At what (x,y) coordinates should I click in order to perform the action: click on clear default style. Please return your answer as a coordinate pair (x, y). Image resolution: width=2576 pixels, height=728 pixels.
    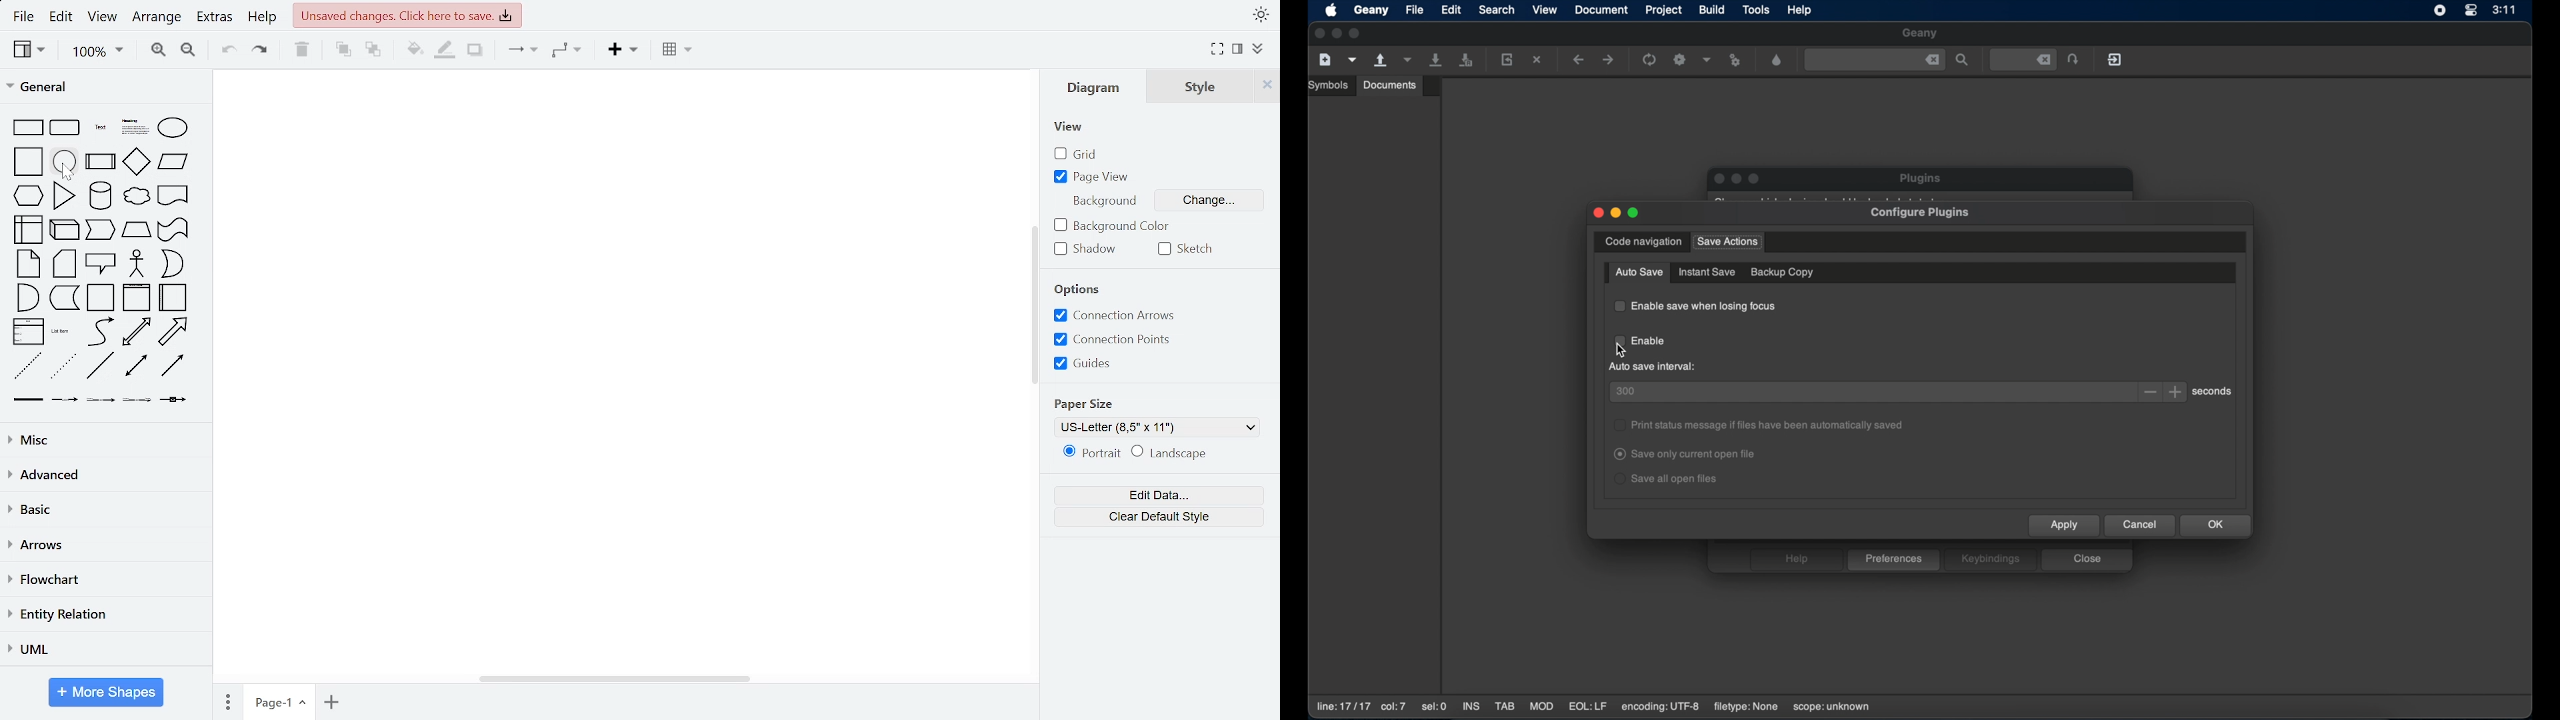
    Looking at the image, I should click on (1151, 519).